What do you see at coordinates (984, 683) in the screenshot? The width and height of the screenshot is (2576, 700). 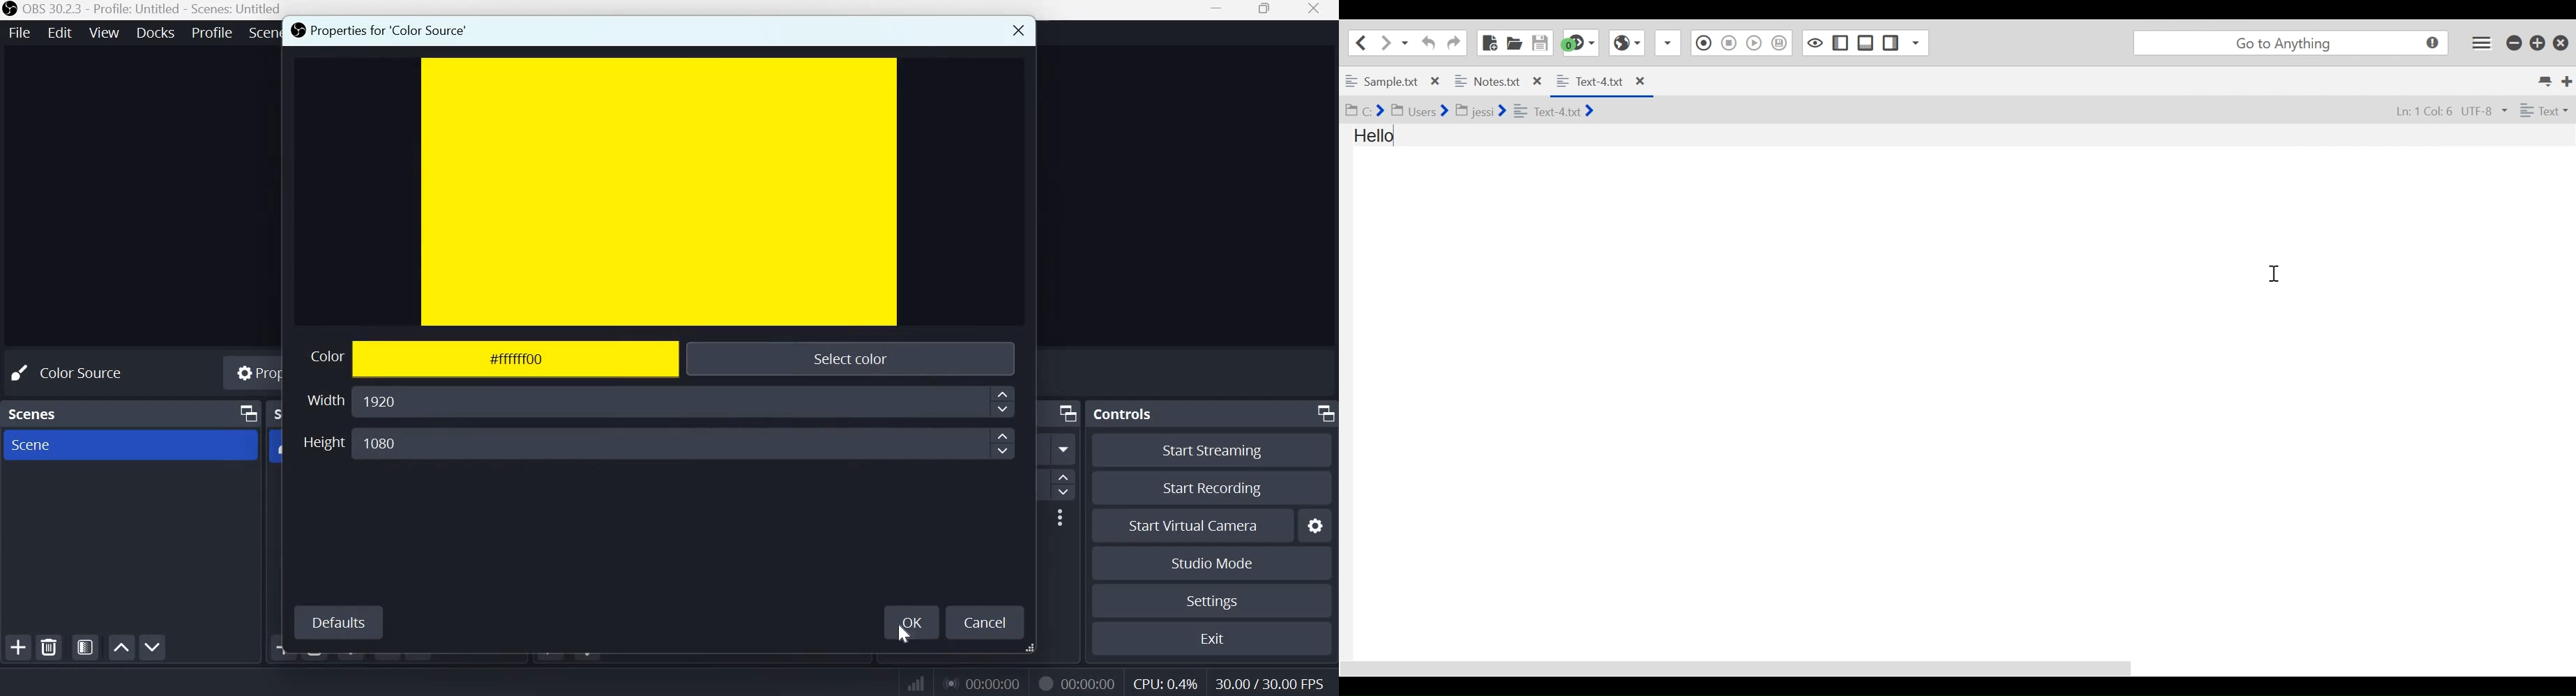 I see `Live Duration Timer` at bounding box center [984, 683].